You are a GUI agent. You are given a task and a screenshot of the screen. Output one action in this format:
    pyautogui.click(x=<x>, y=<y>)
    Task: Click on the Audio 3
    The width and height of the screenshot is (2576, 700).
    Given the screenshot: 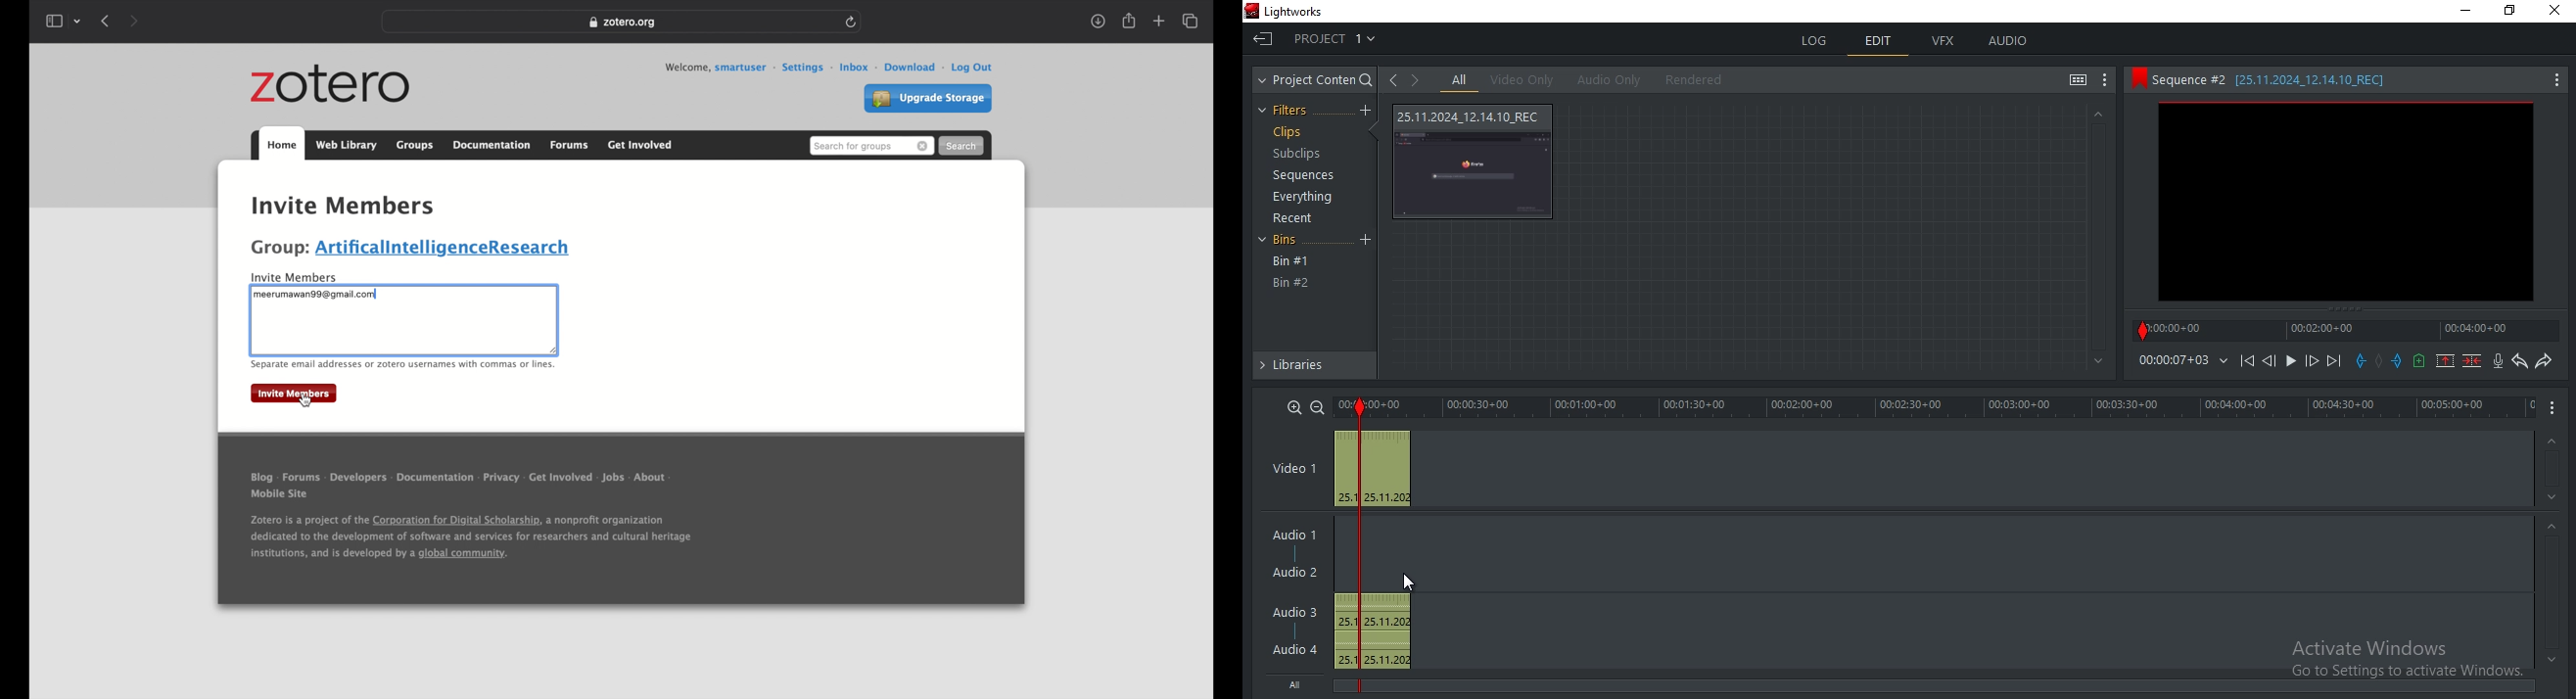 What is the action you would take?
    pyautogui.click(x=1292, y=610)
    